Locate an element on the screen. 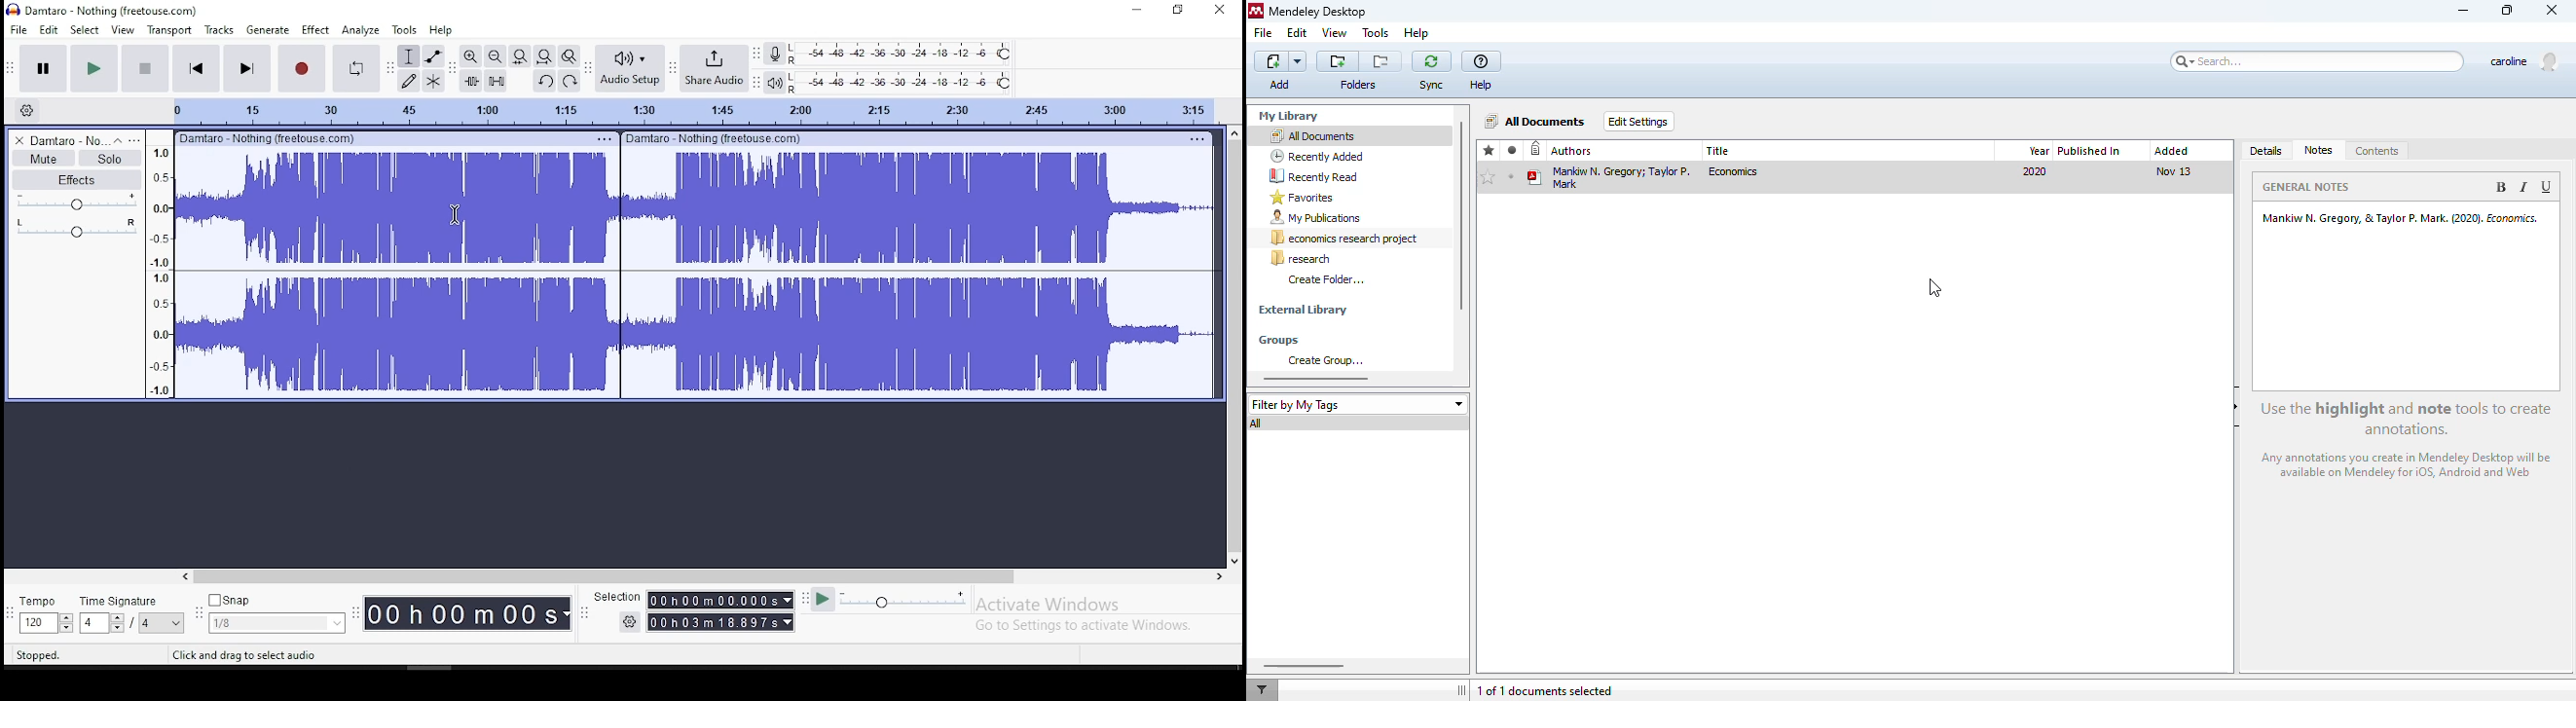  toggle buttons is located at coordinates (103, 623).